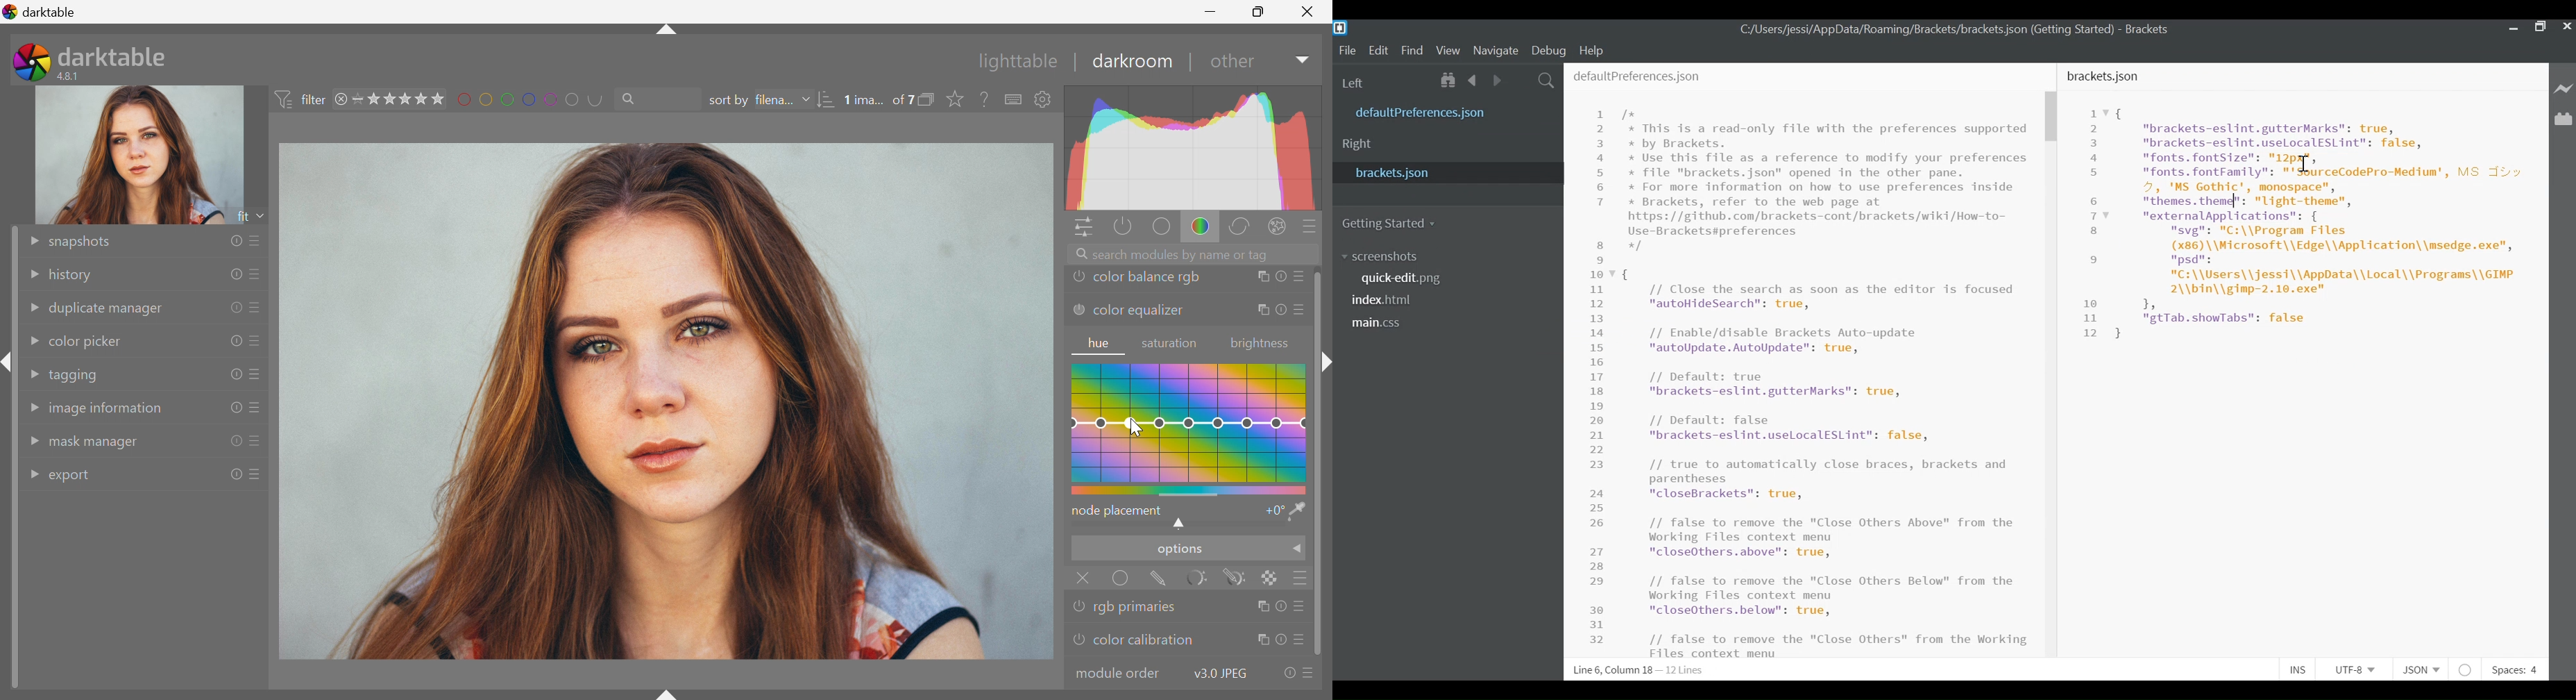 The image size is (2576, 700). What do you see at coordinates (1412, 278) in the screenshot?
I see `quickedit.png` at bounding box center [1412, 278].